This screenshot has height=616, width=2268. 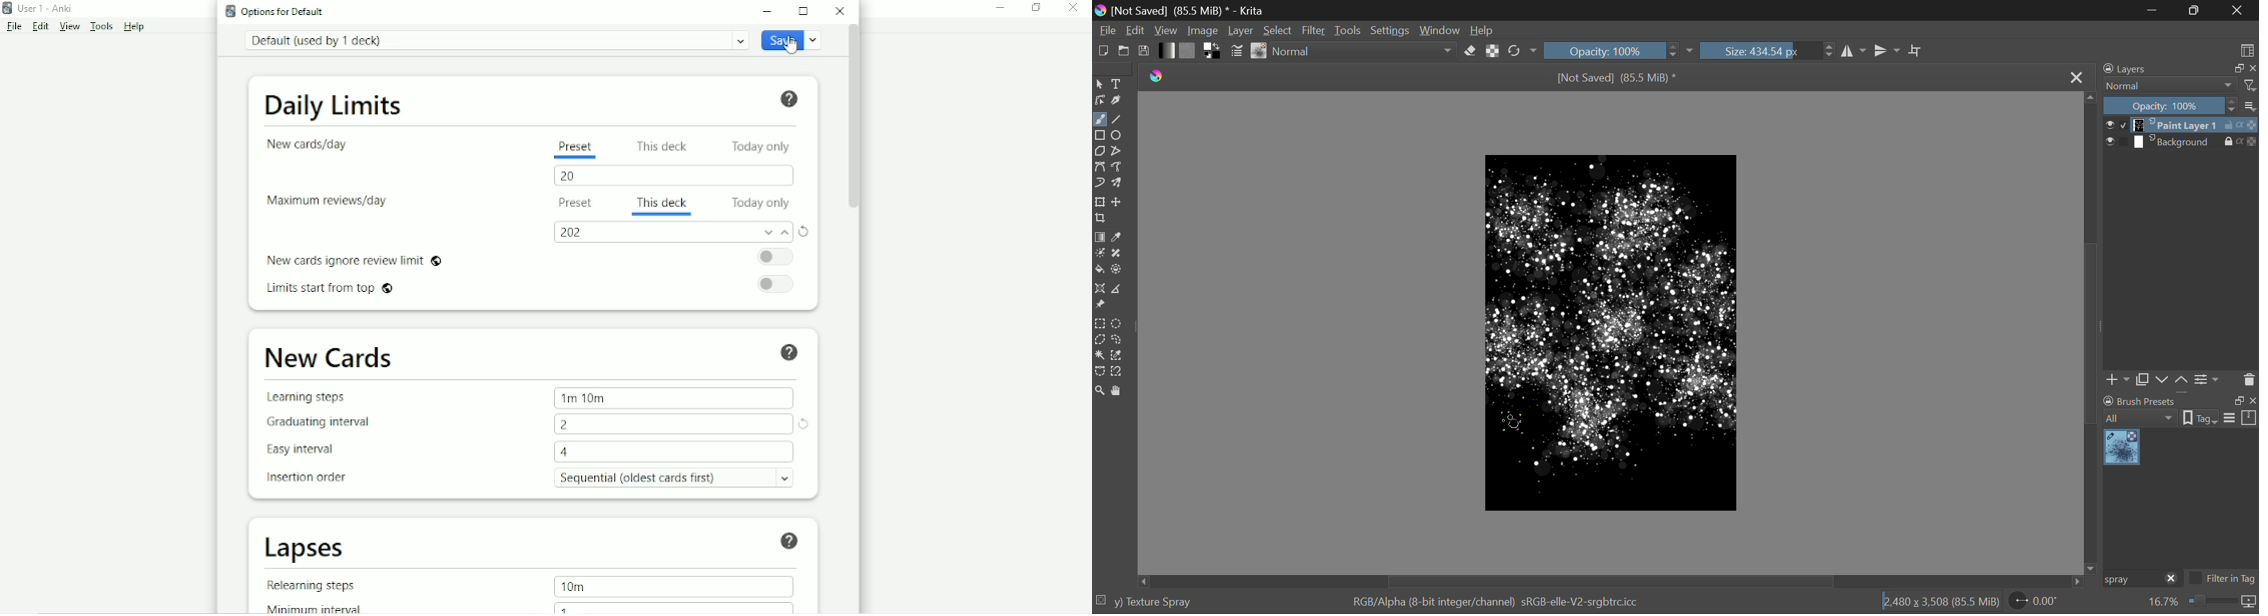 I want to click on Lapses, so click(x=313, y=548).